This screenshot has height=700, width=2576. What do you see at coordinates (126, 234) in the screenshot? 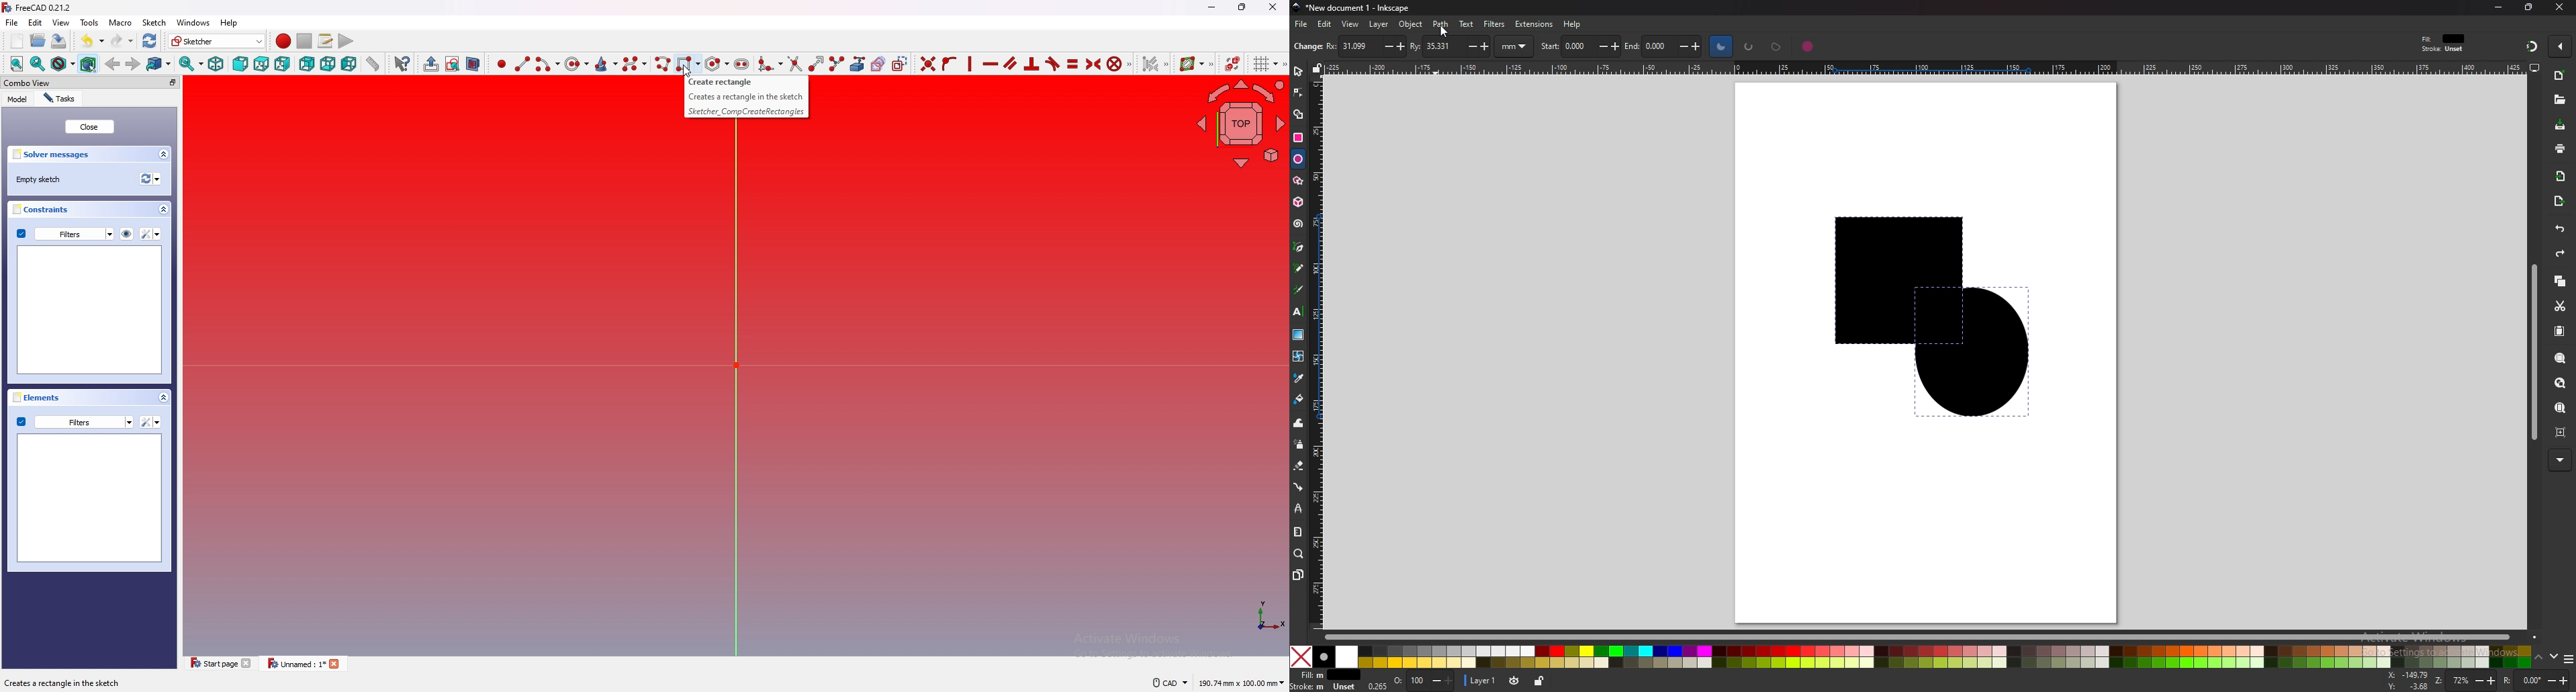
I see `hide` at bounding box center [126, 234].